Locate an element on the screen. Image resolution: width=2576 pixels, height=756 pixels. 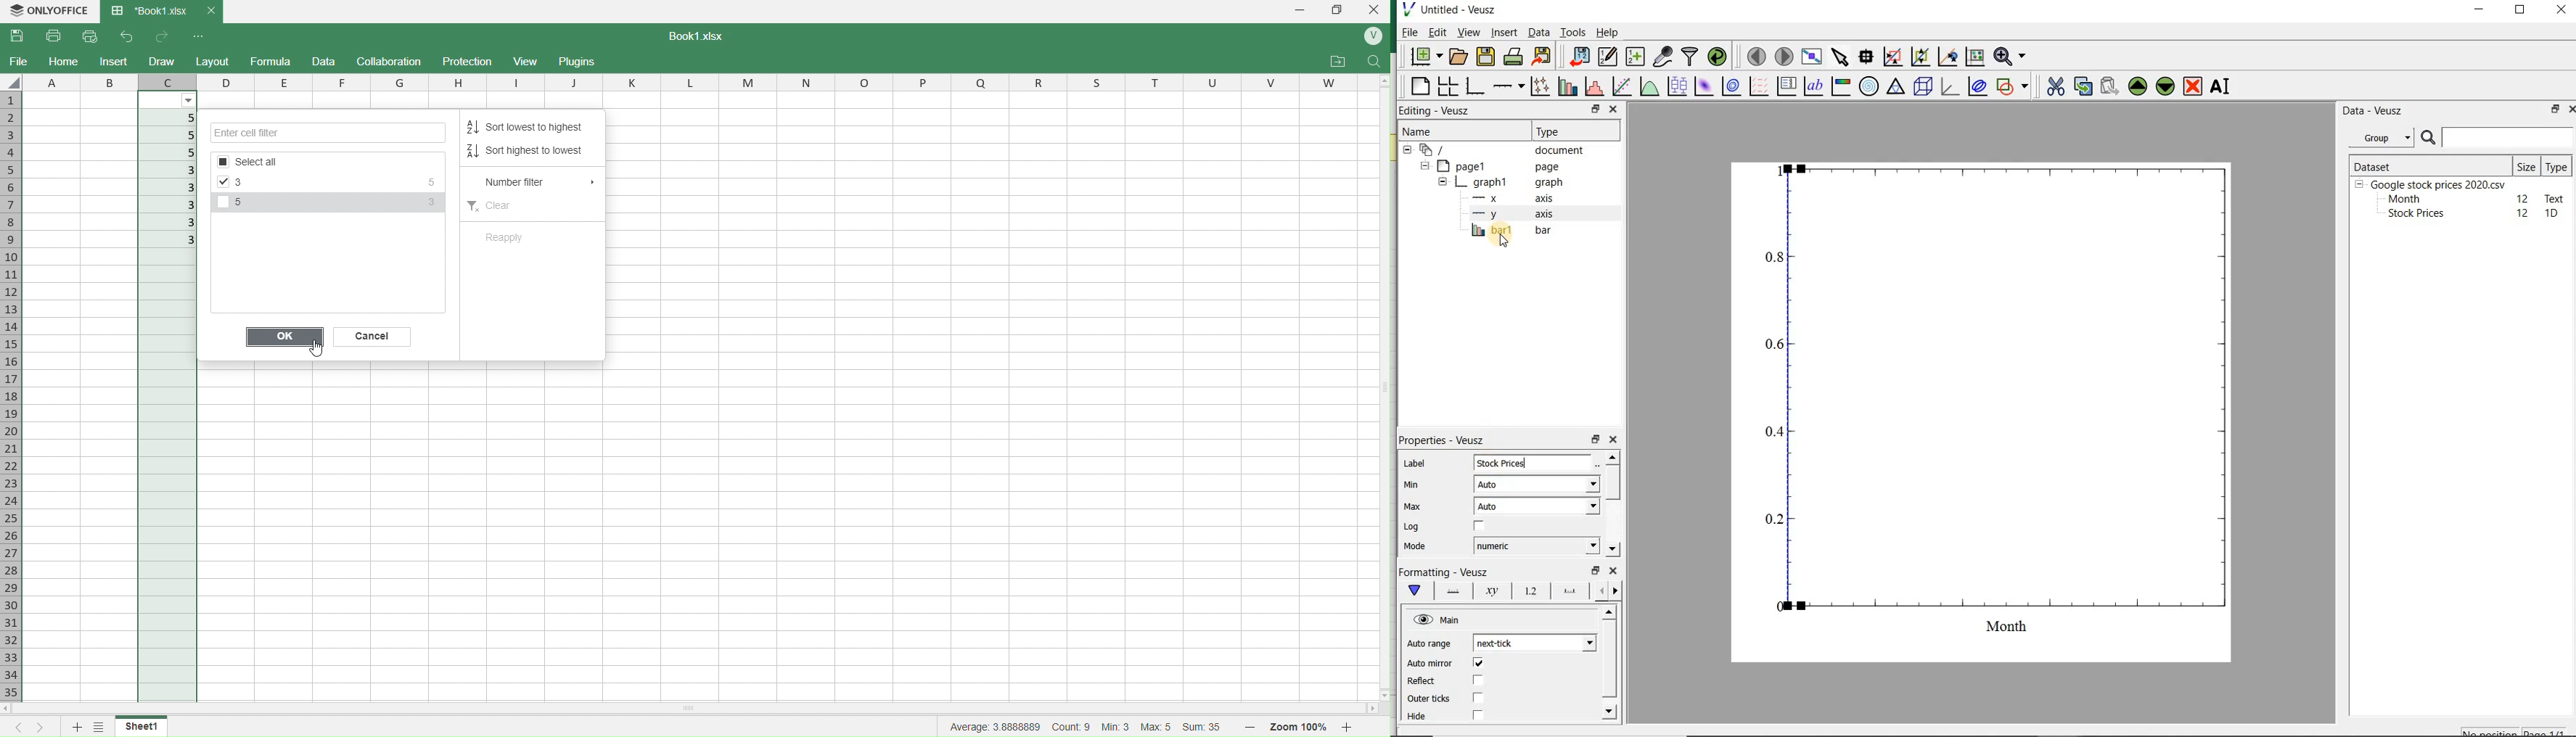
Type is located at coordinates (1566, 130).